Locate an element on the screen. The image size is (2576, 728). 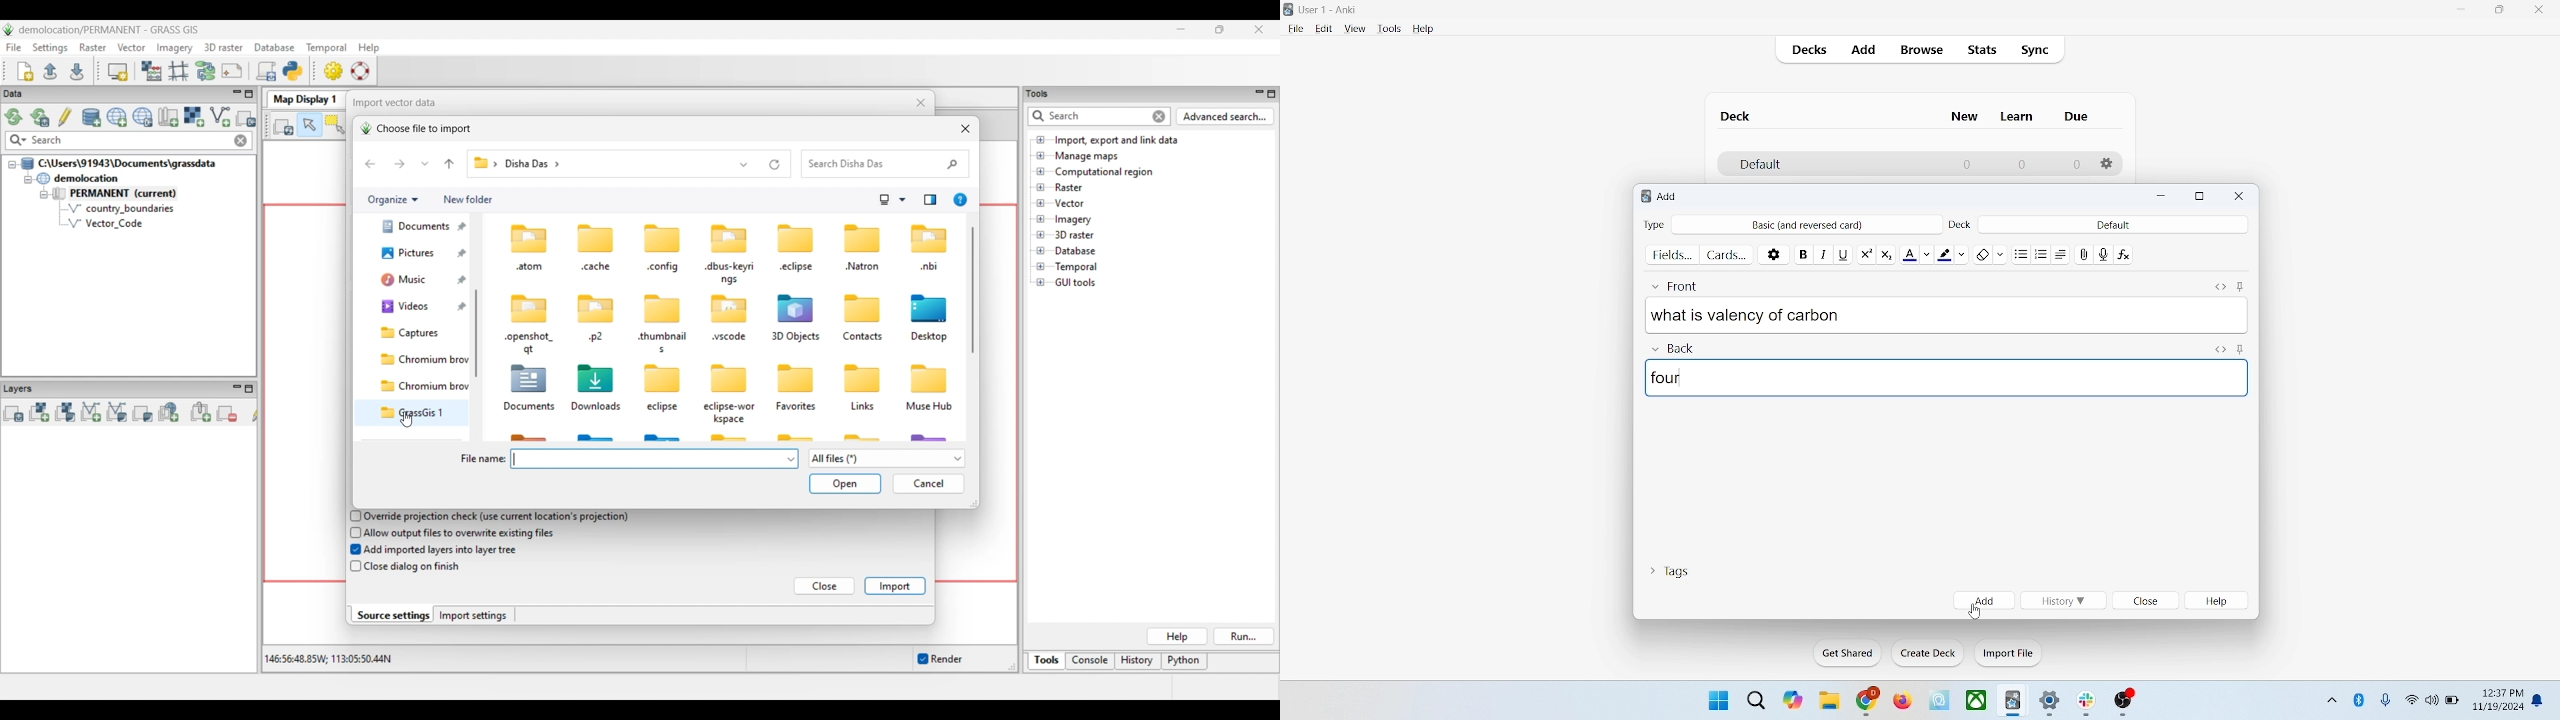
Quick slide to top is located at coordinates (476, 220).